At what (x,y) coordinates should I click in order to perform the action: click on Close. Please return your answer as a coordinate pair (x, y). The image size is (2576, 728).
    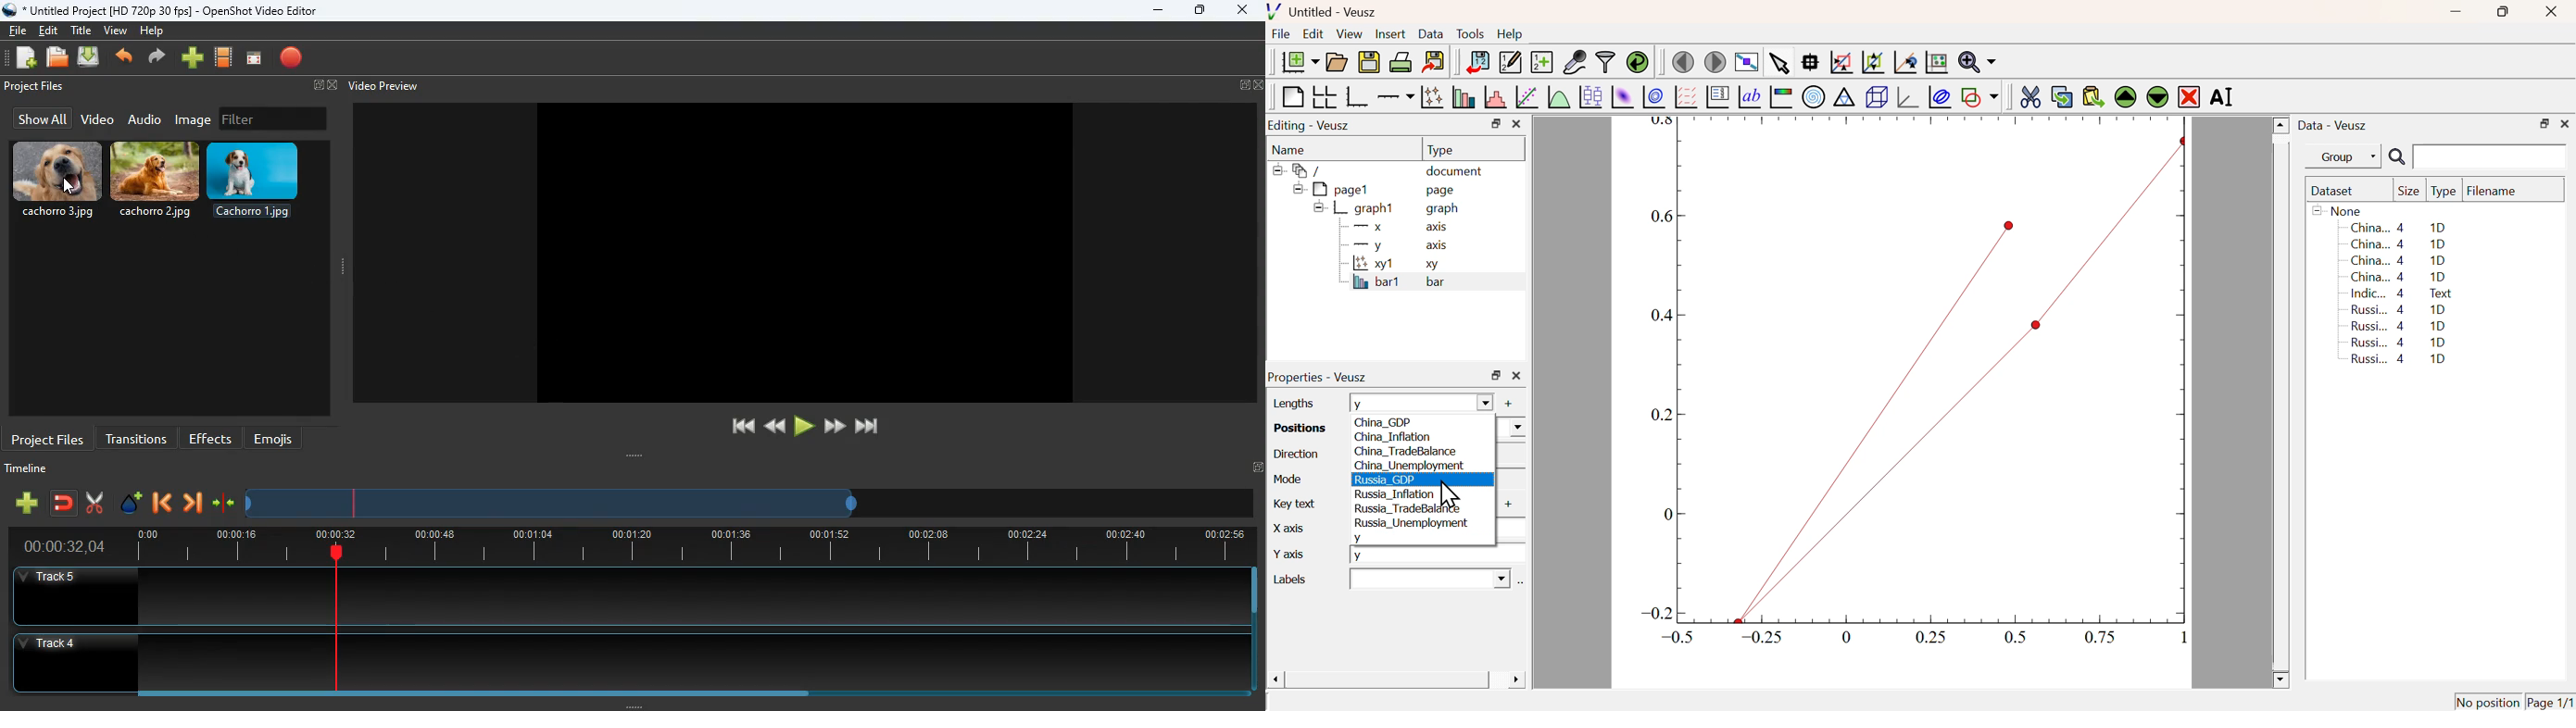
    Looking at the image, I should click on (1517, 377).